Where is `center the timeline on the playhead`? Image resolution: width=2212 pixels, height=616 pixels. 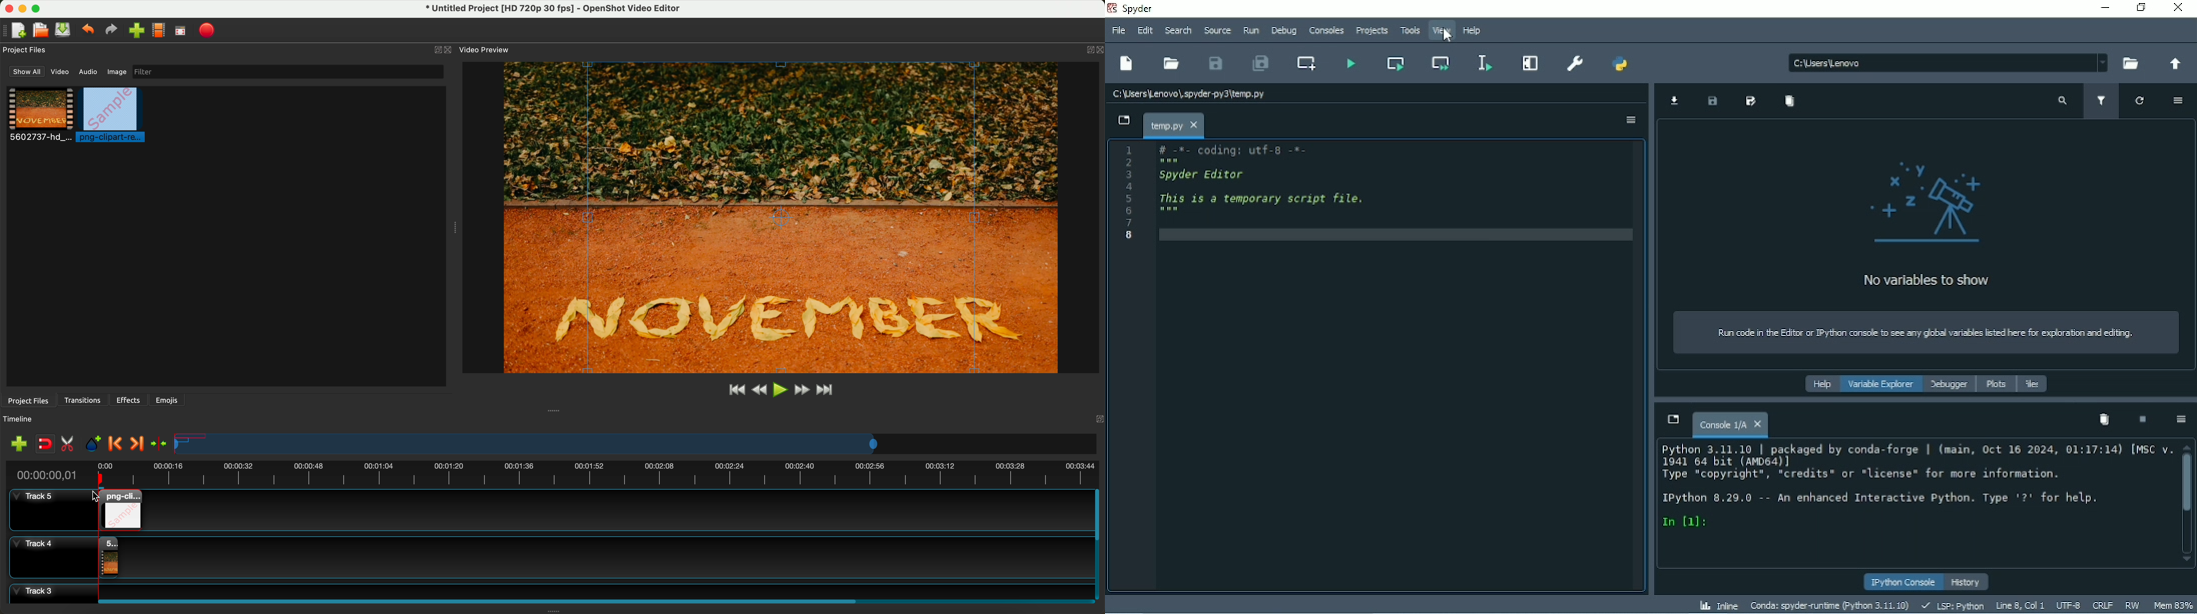
center the timeline on the playhead is located at coordinates (158, 444).